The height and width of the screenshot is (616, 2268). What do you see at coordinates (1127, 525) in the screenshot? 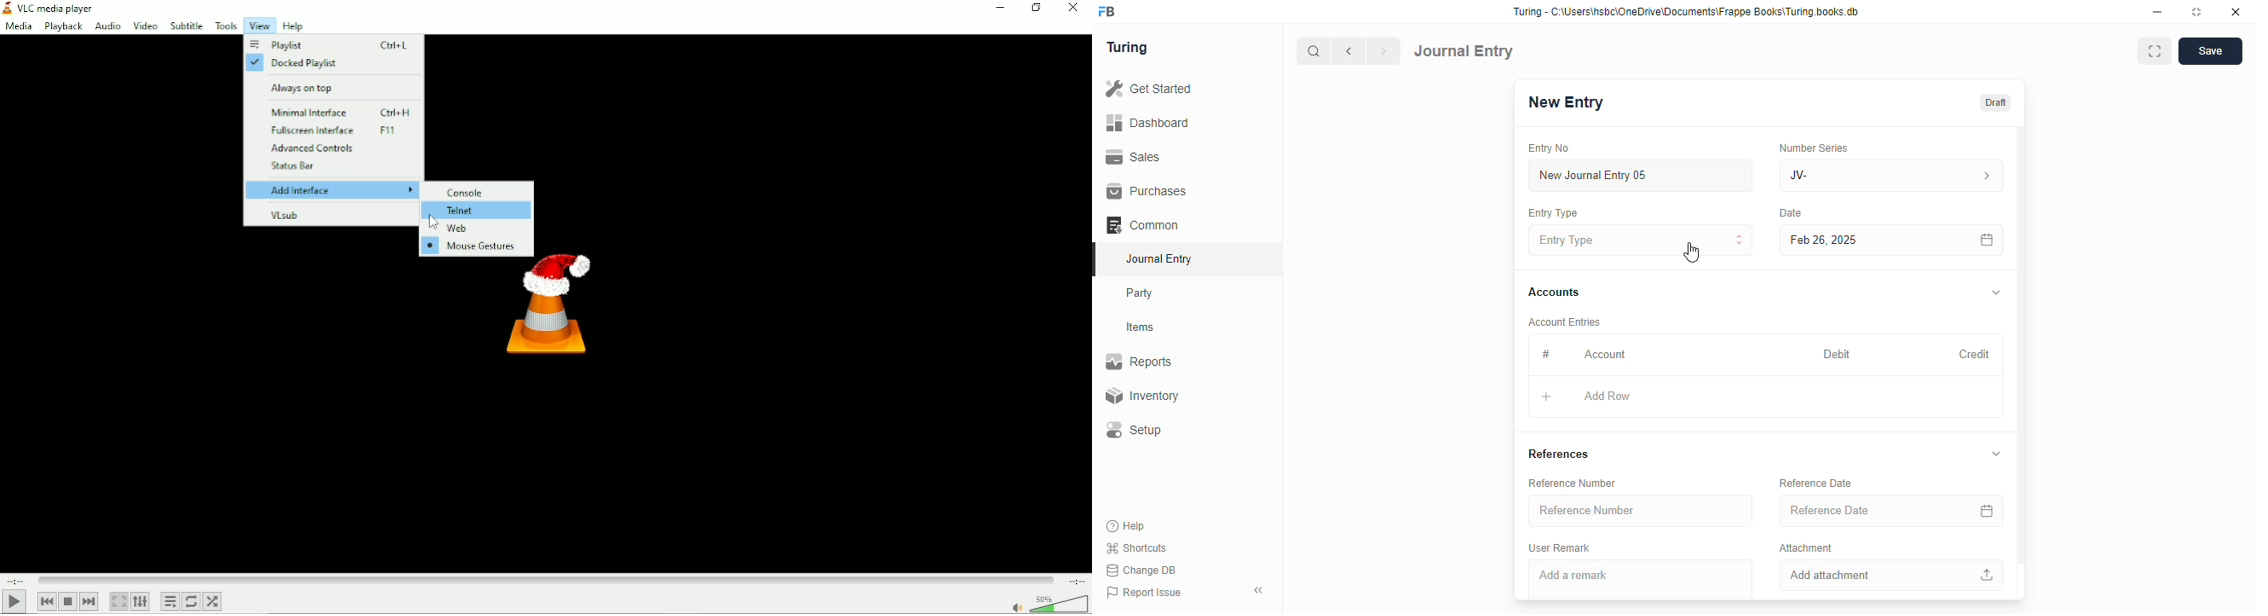
I see `help` at bounding box center [1127, 525].